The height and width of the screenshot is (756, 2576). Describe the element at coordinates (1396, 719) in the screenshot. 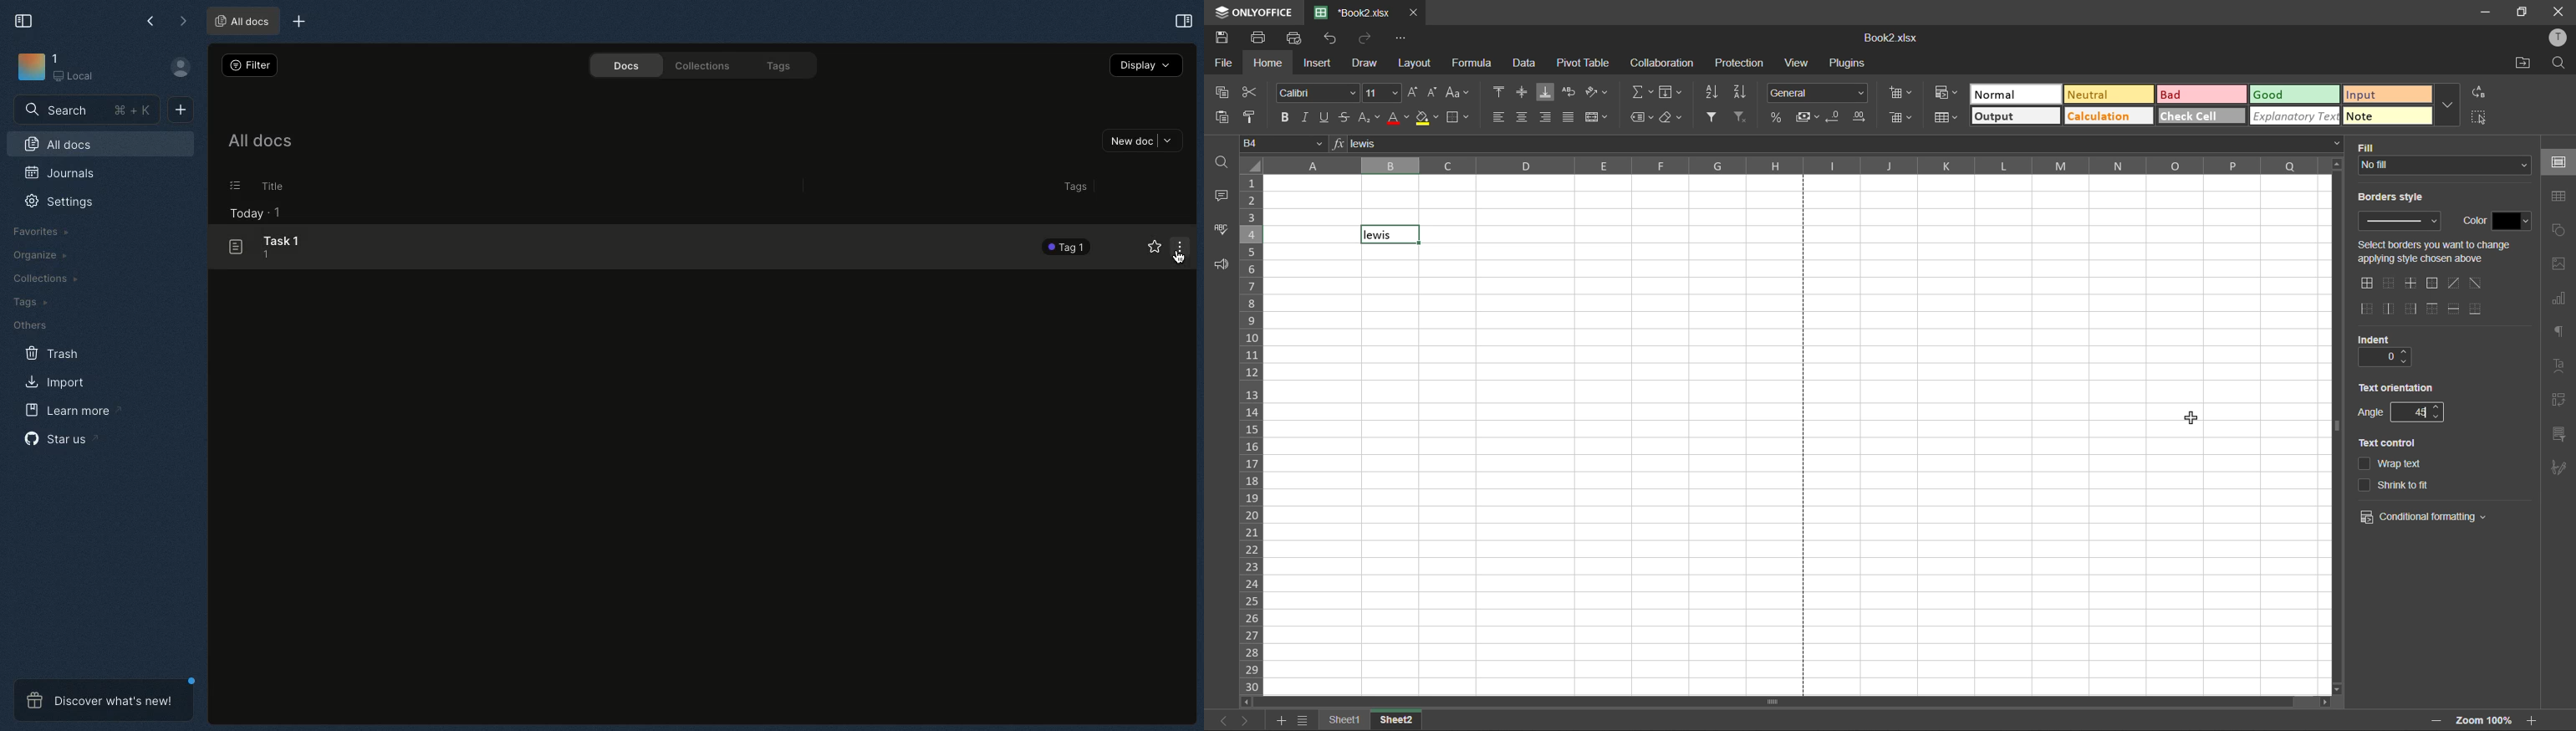

I see `sheet 2` at that location.